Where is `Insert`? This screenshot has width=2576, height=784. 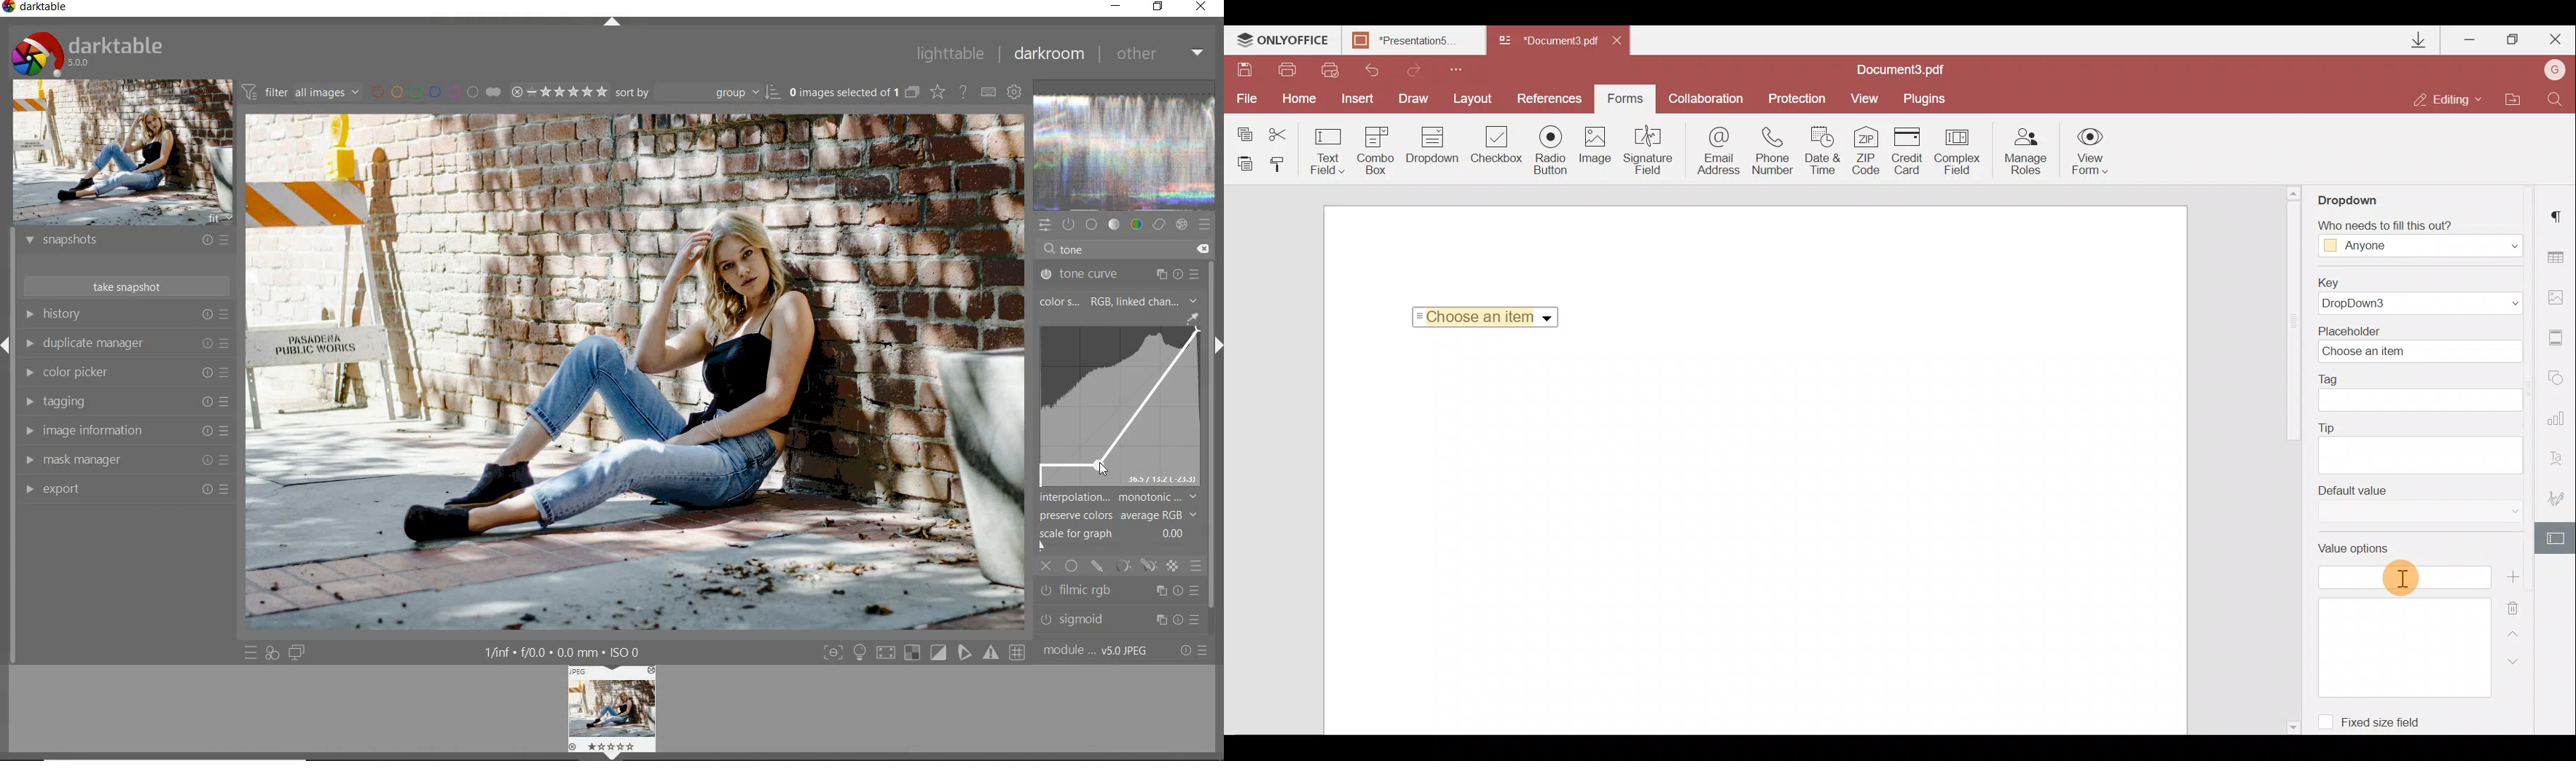 Insert is located at coordinates (1361, 99).